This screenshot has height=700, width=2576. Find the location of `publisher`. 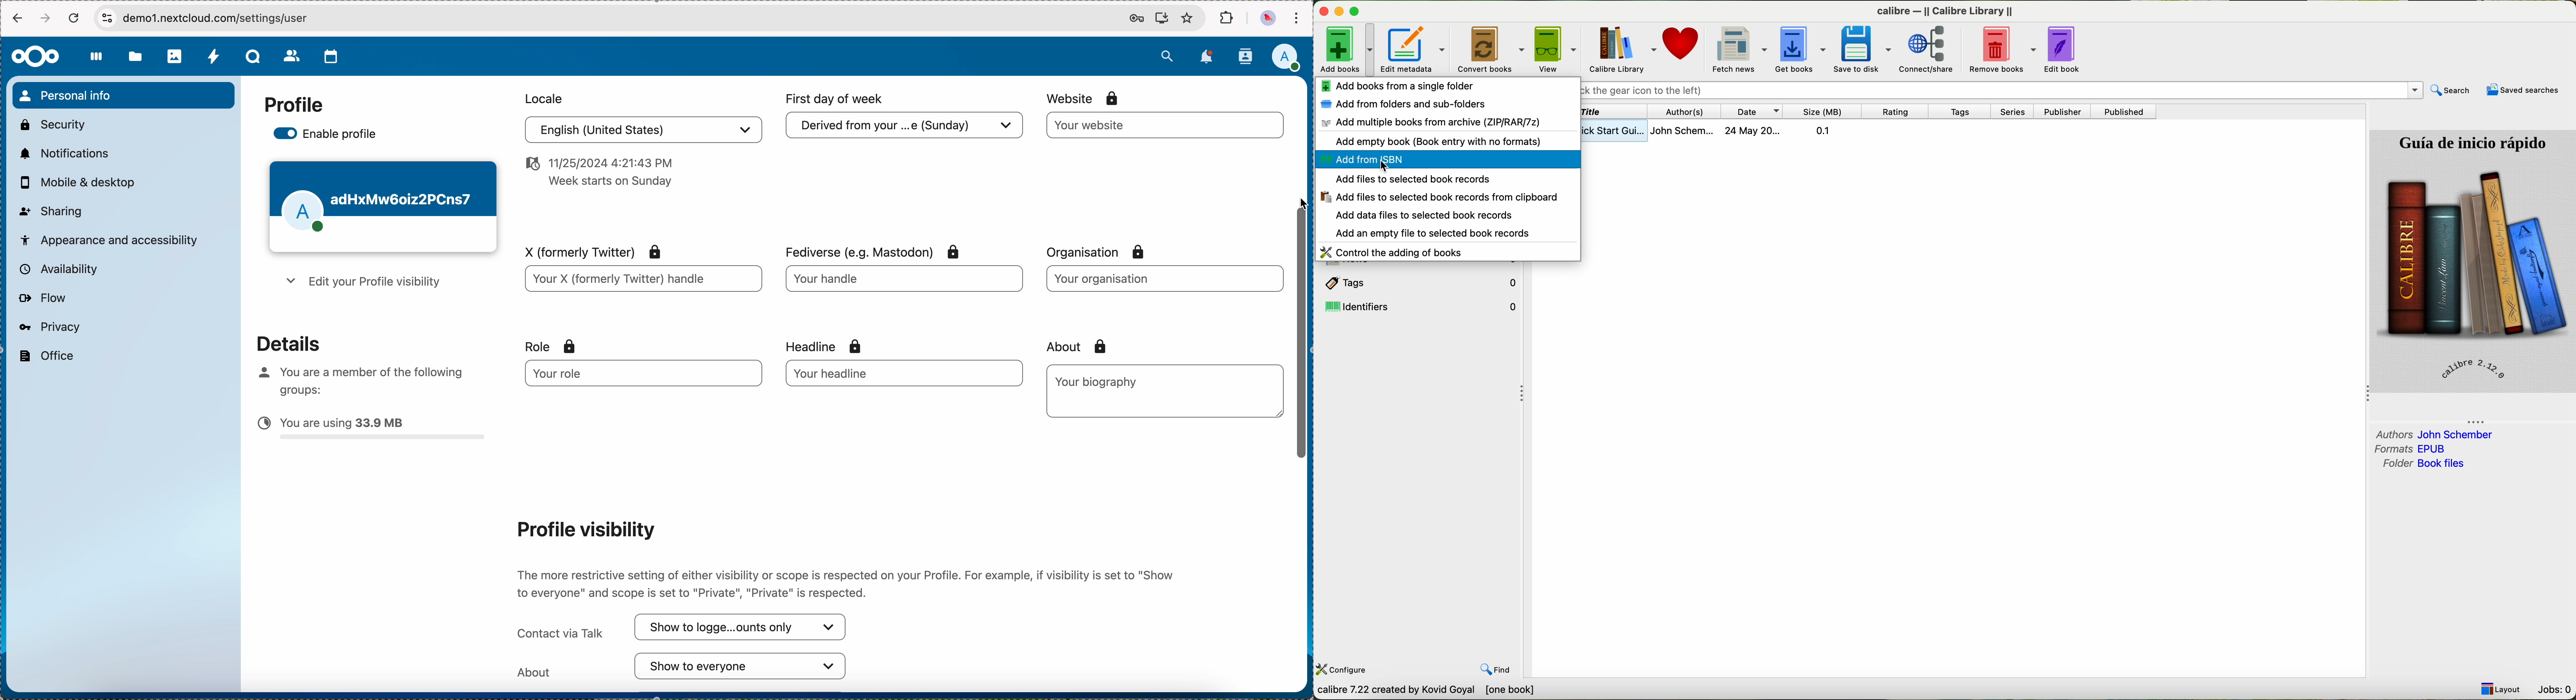

publisher is located at coordinates (2062, 111).